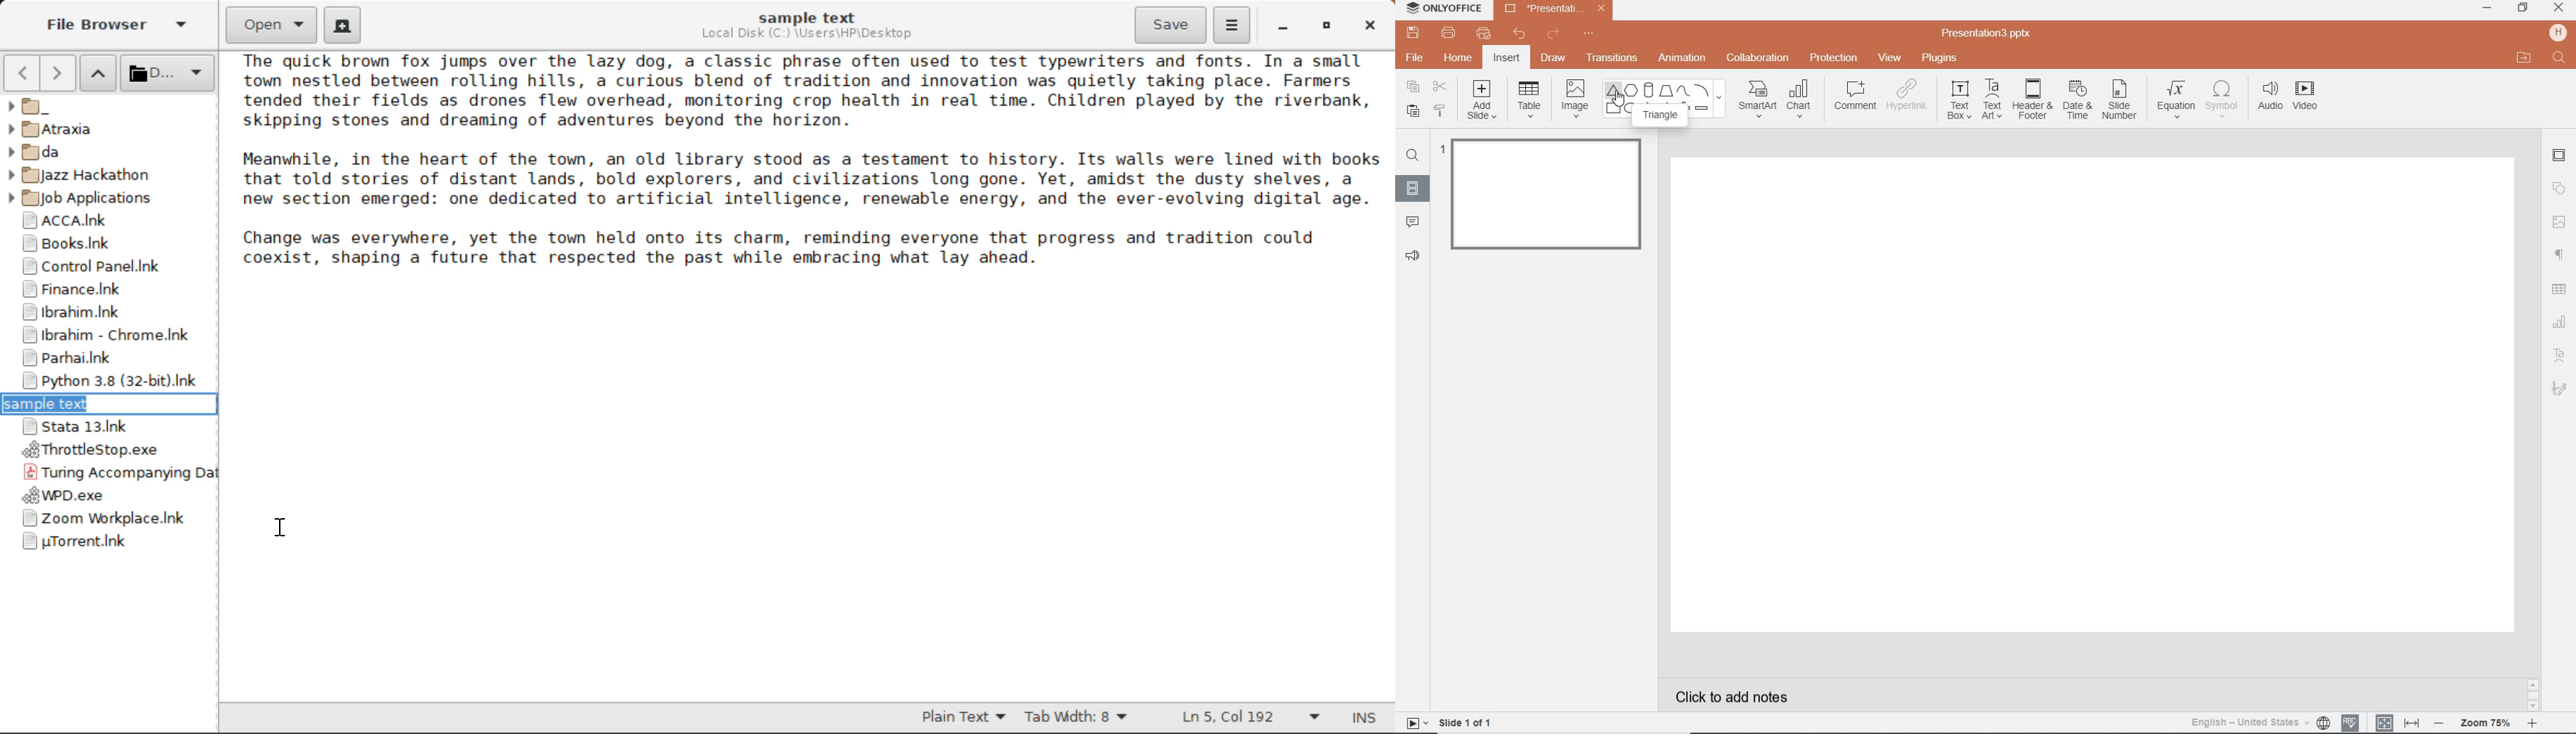 This screenshot has width=2576, height=756. Describe the element at coordinates (1574, 100) in the screenshot. I see `IMAGE` at that location.